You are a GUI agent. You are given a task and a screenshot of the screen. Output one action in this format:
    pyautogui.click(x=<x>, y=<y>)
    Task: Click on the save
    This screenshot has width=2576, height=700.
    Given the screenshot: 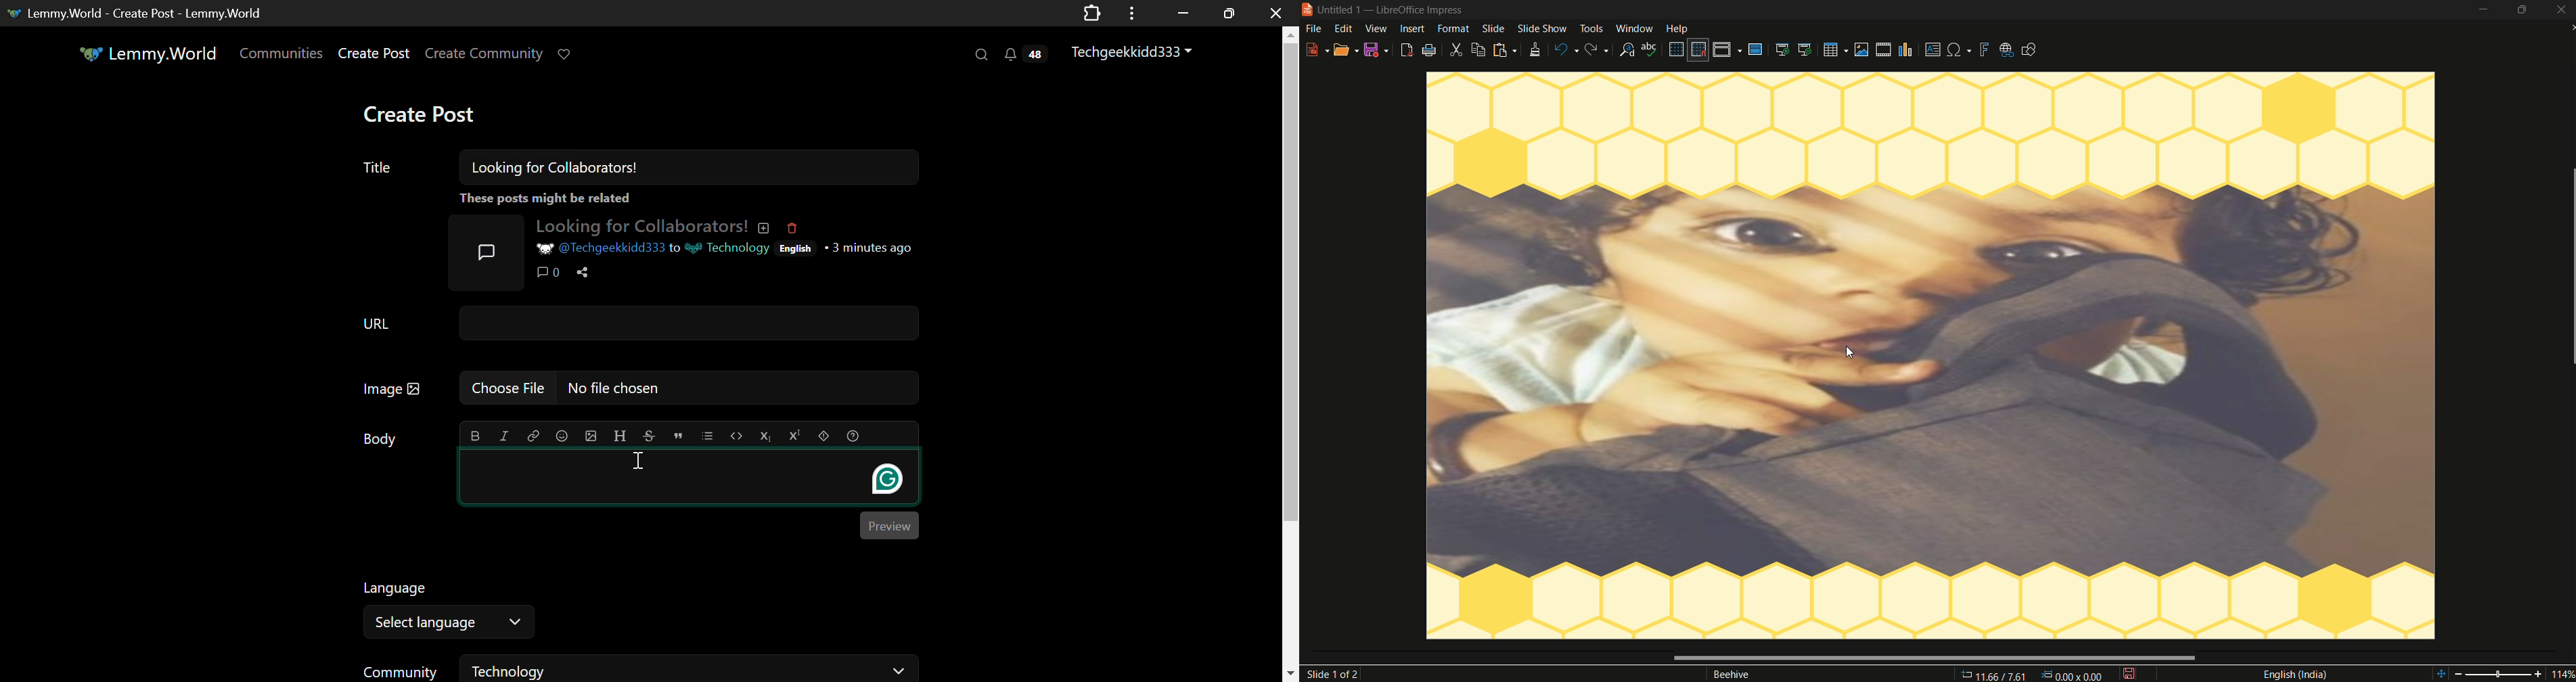 What is the action you would take?
    pyautogui.click(x=1377, y=51)
    